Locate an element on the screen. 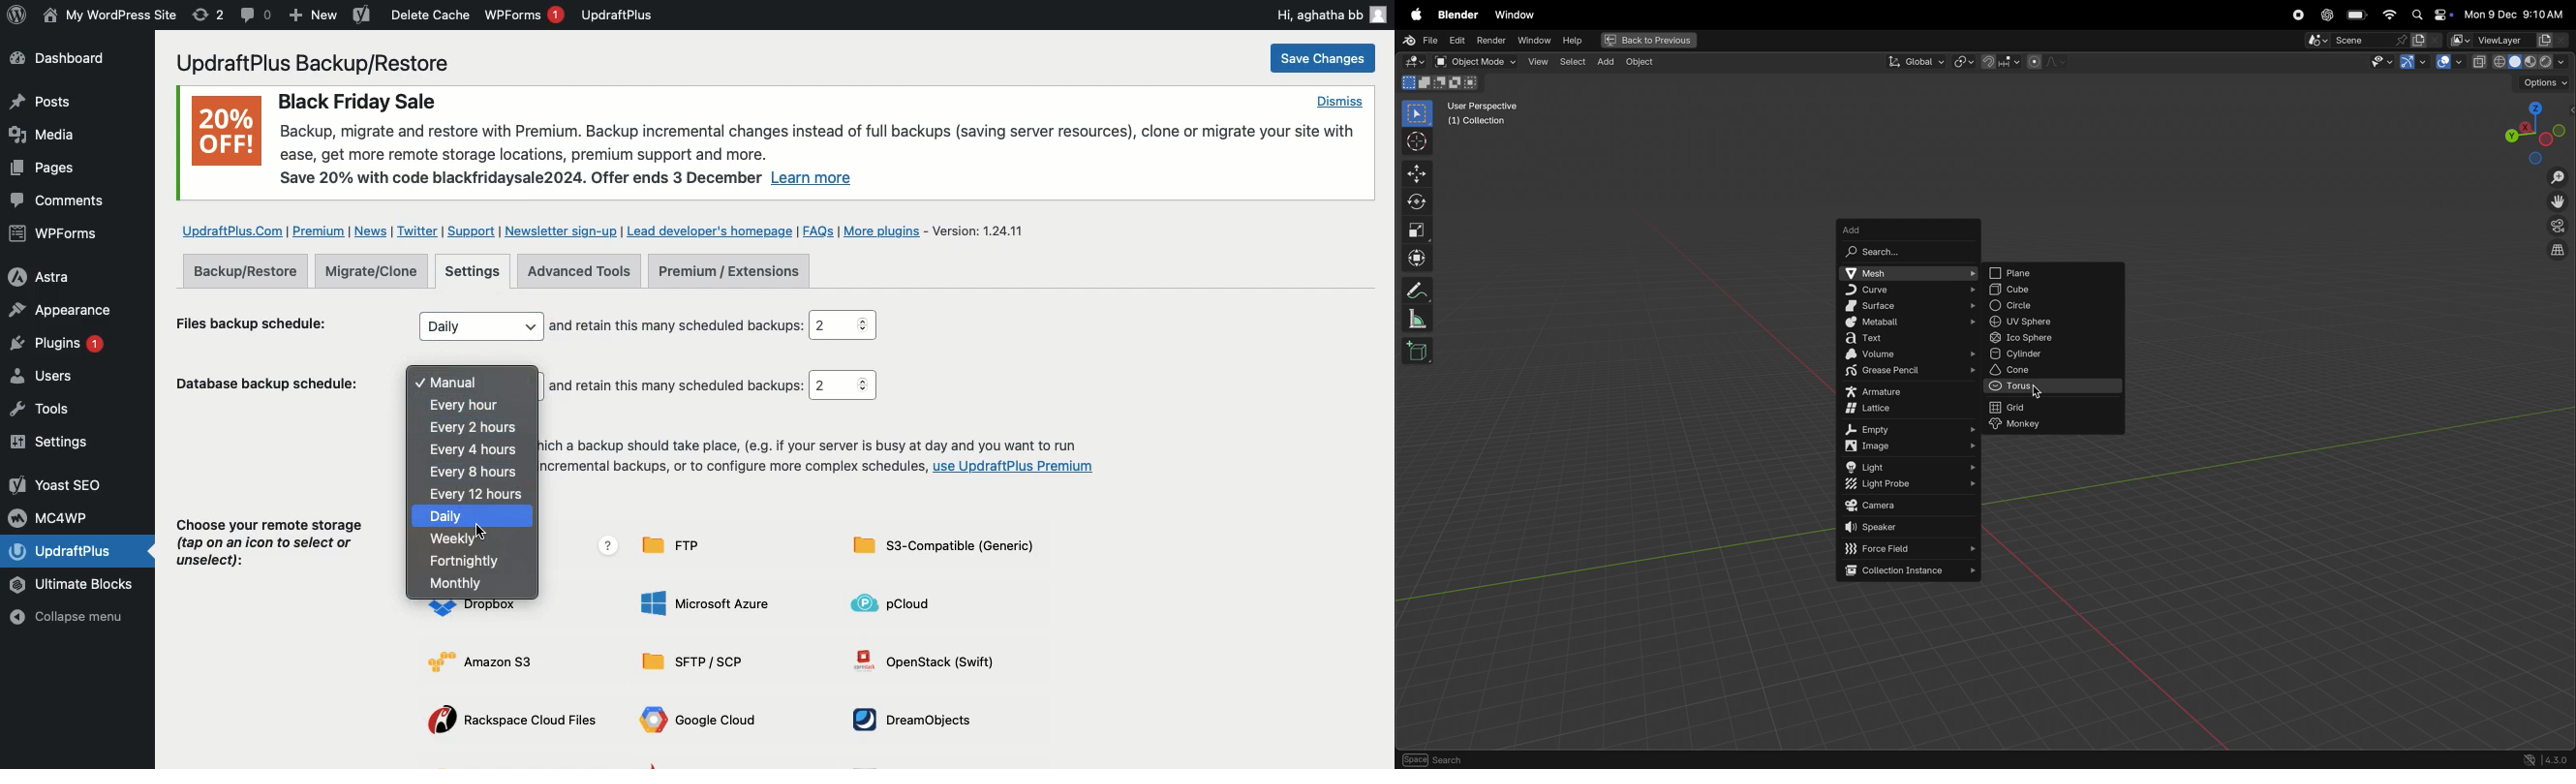 The width and height of the screenshot is (2576, 784). UpdraftPlus is located at coordinates (80, 551).